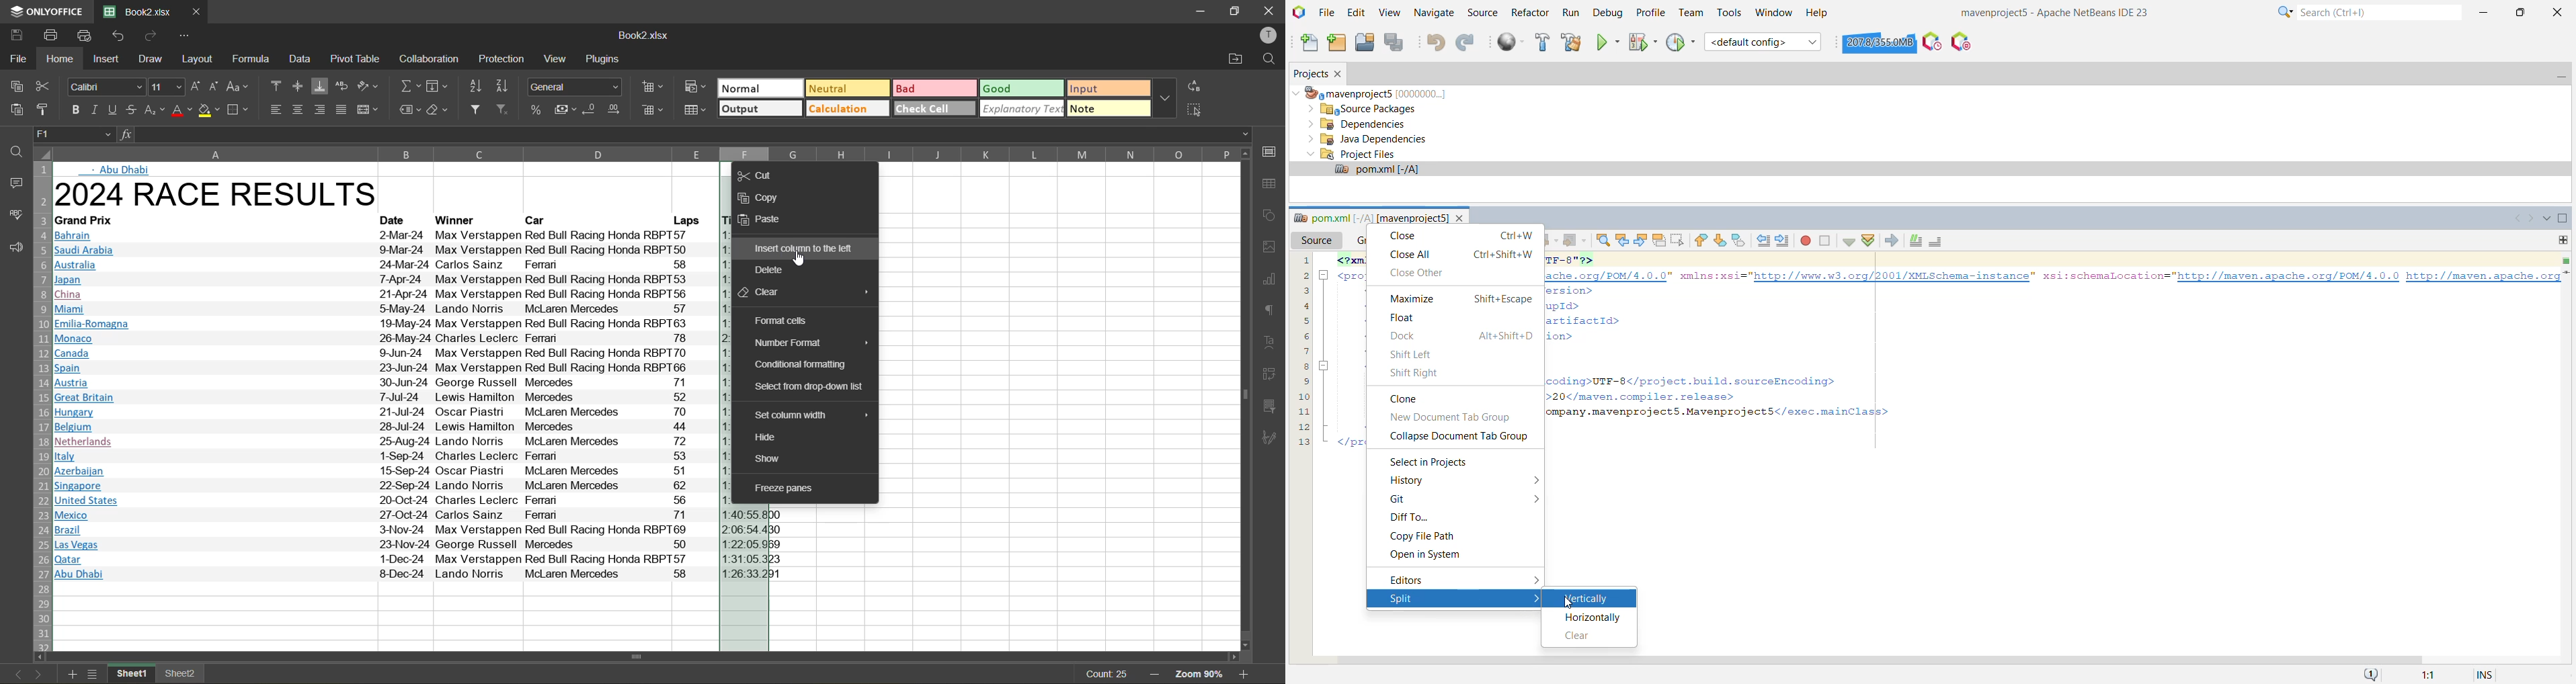  What do you see at coordinates (386, 250) in the screenshot?
I see `ll Saudi Arabia 99-Mar-24 Max Verstappen Red Bull Racing Honda RBPT50 1:20:43.273` at bounding box center [386, 250].